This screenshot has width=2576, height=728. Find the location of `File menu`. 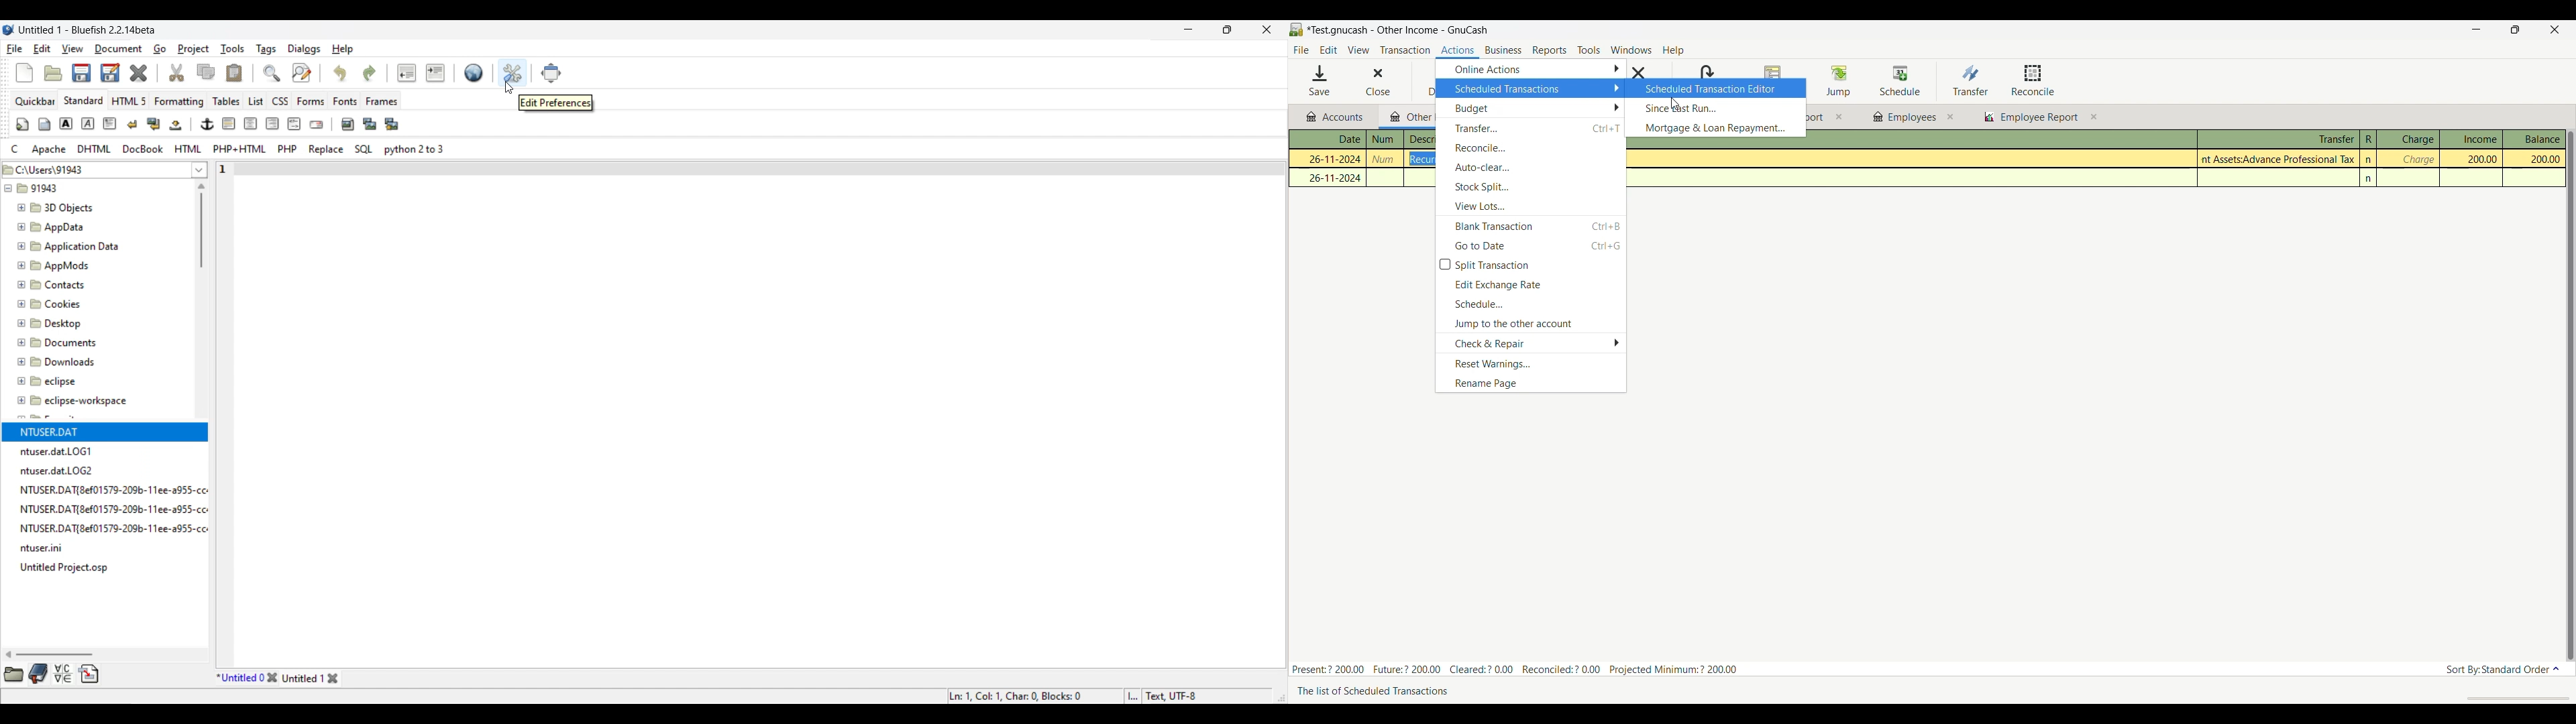

File menu is located at coordinates (1301, 50).